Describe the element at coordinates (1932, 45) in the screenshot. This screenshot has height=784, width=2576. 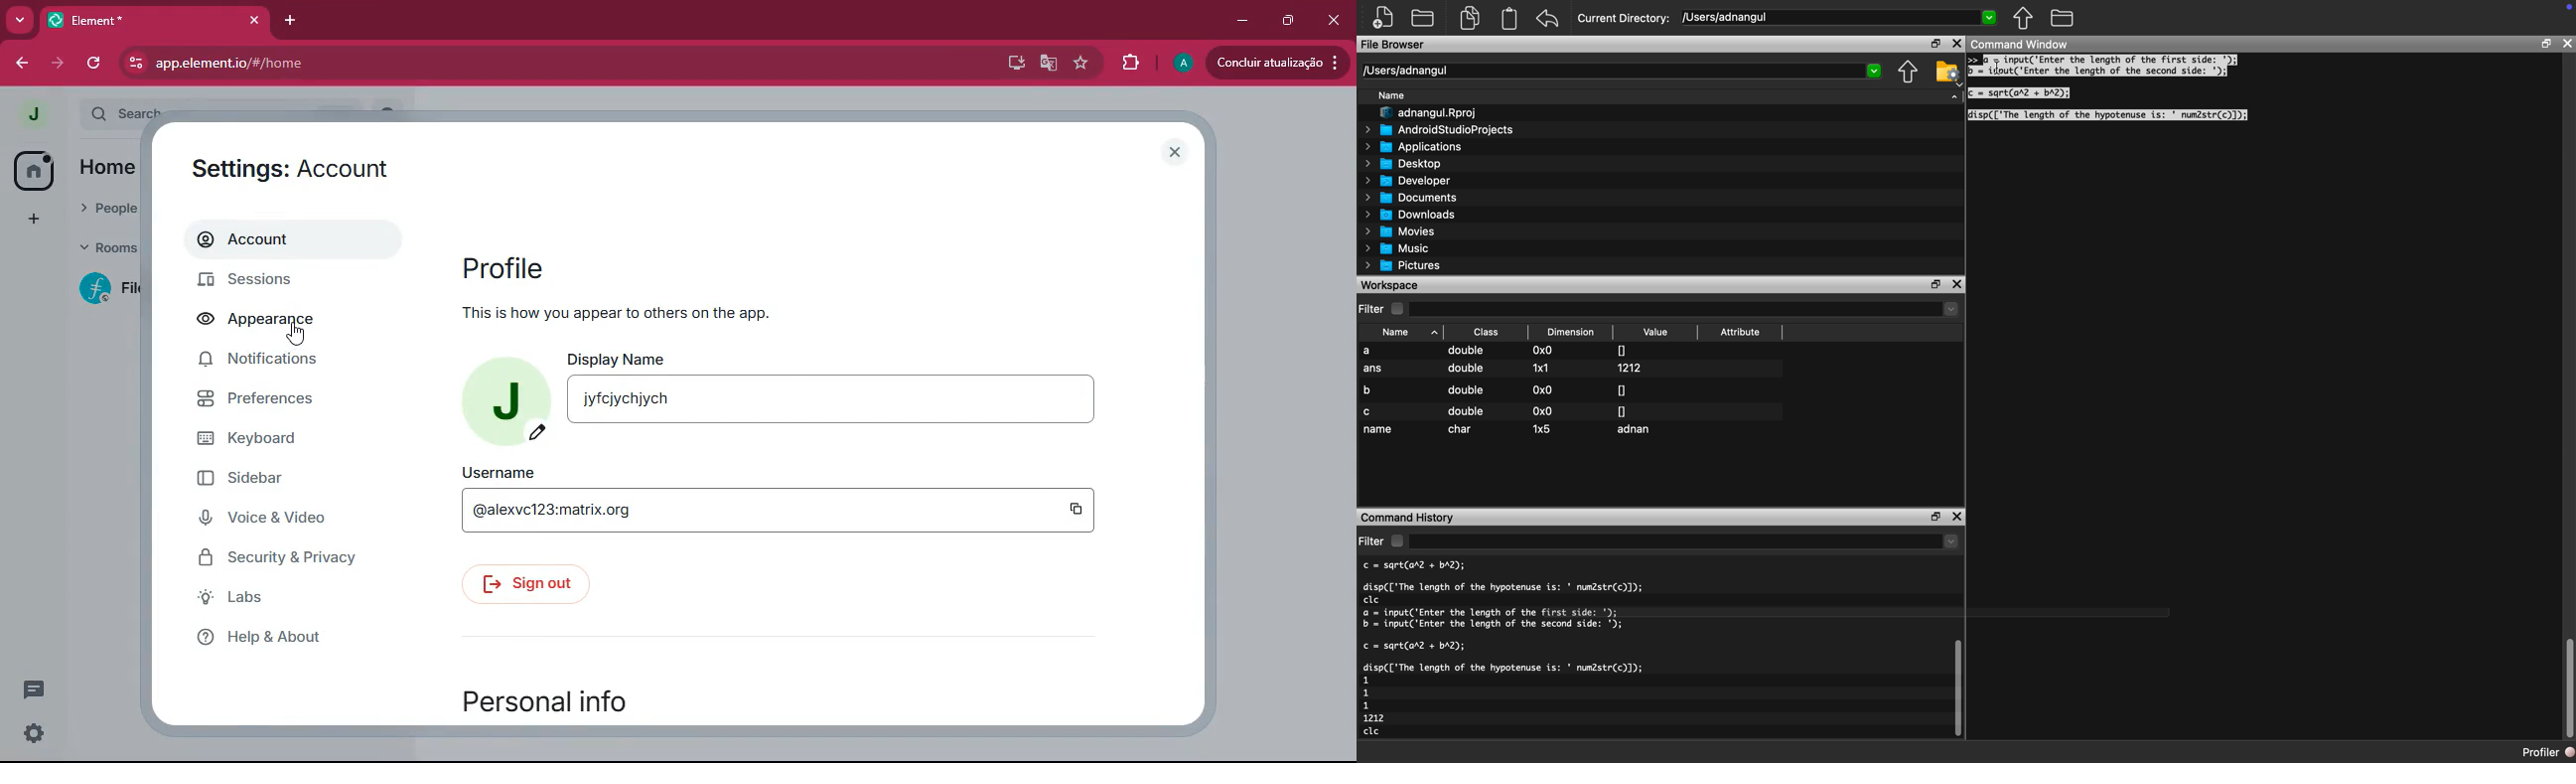
I see `restore down` at that location.